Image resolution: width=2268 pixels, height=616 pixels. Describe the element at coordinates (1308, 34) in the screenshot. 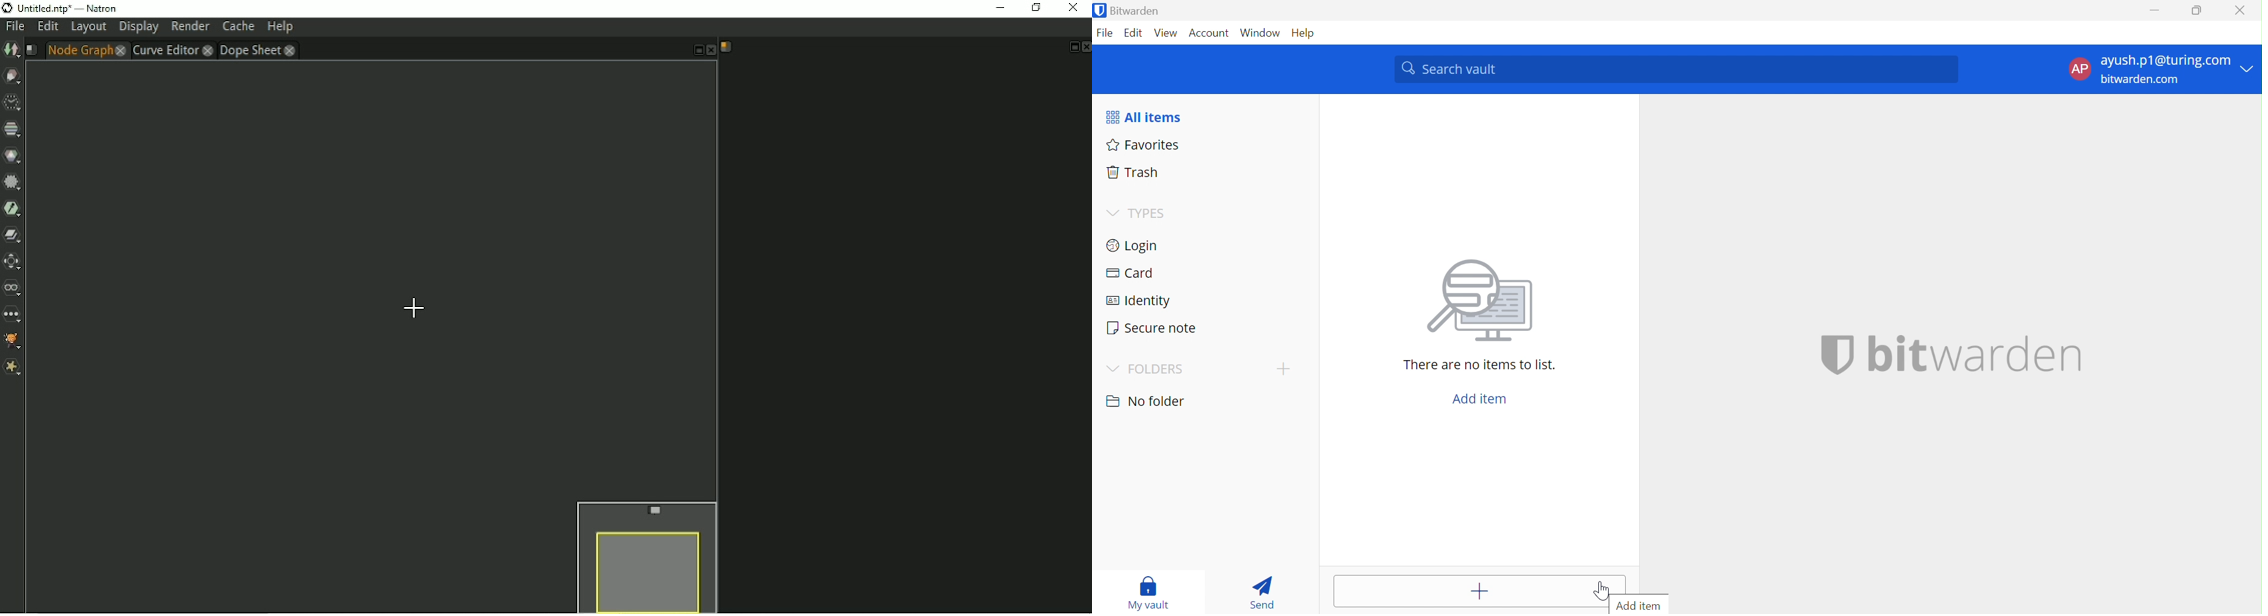

I see `Help` at that location.